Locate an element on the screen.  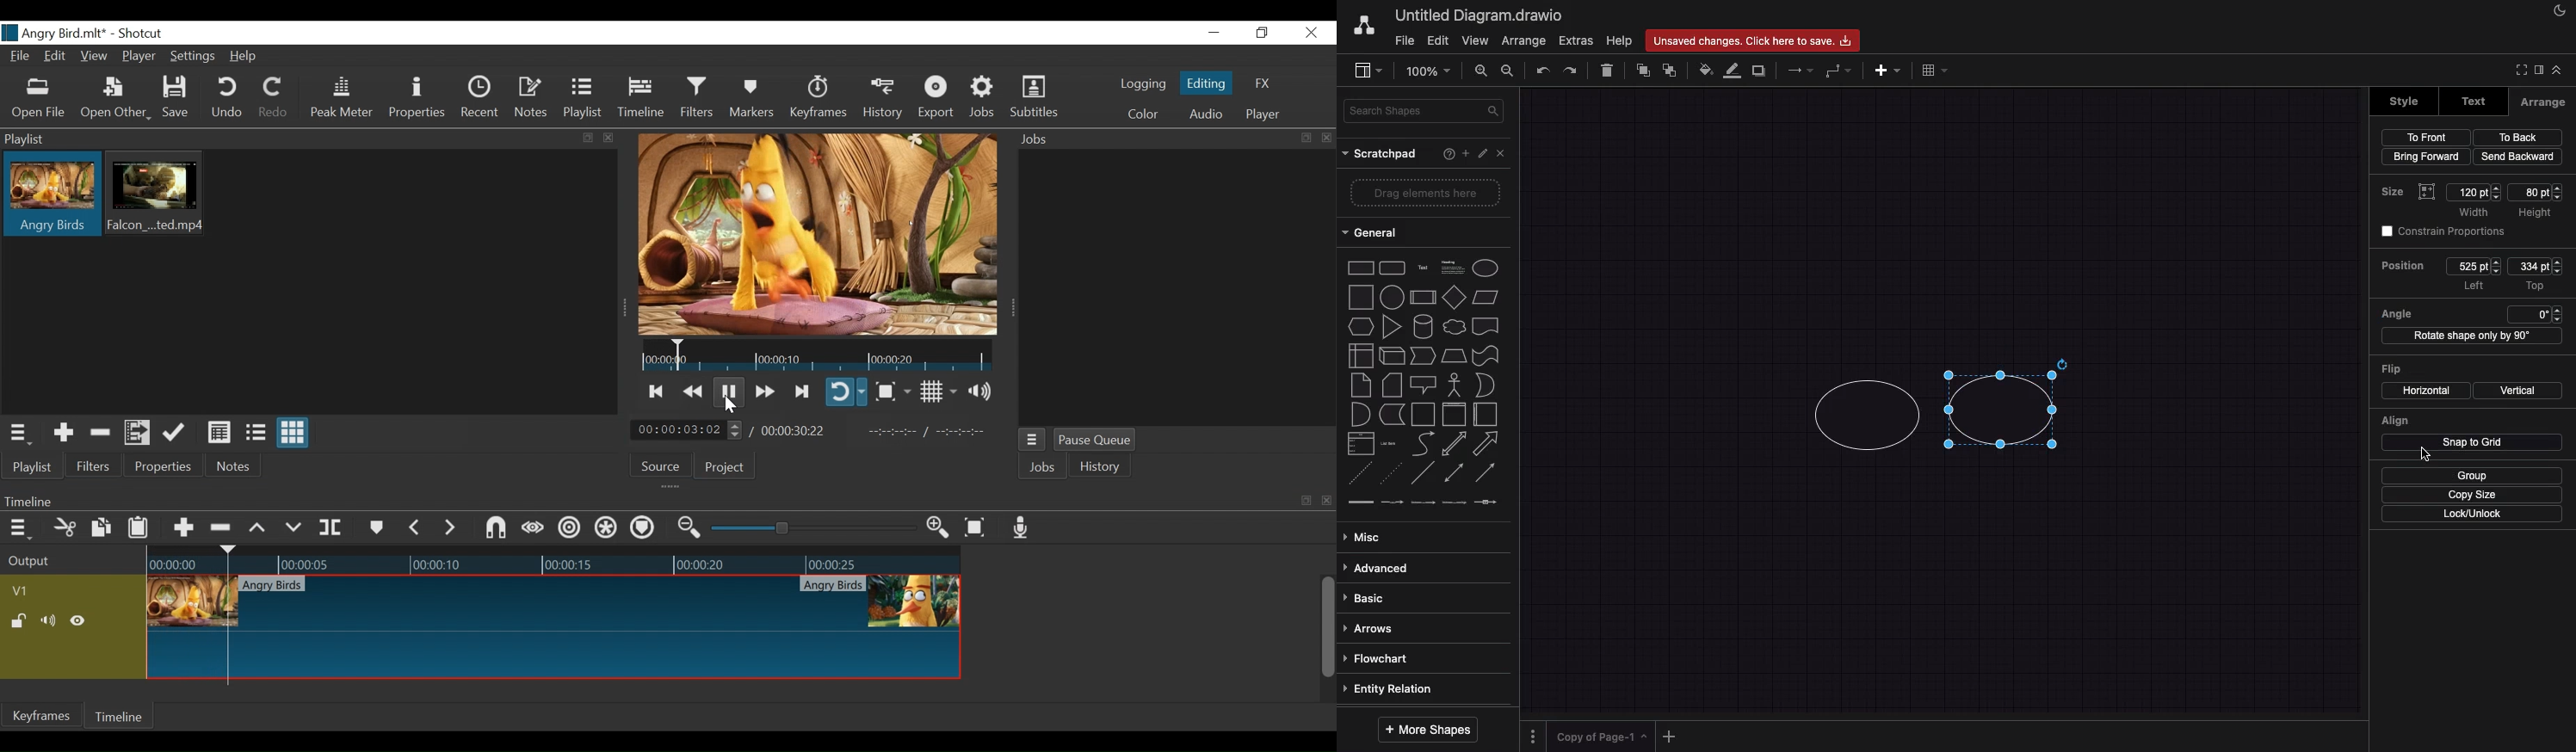
Peak Meter is located at coordinates (341, 100).